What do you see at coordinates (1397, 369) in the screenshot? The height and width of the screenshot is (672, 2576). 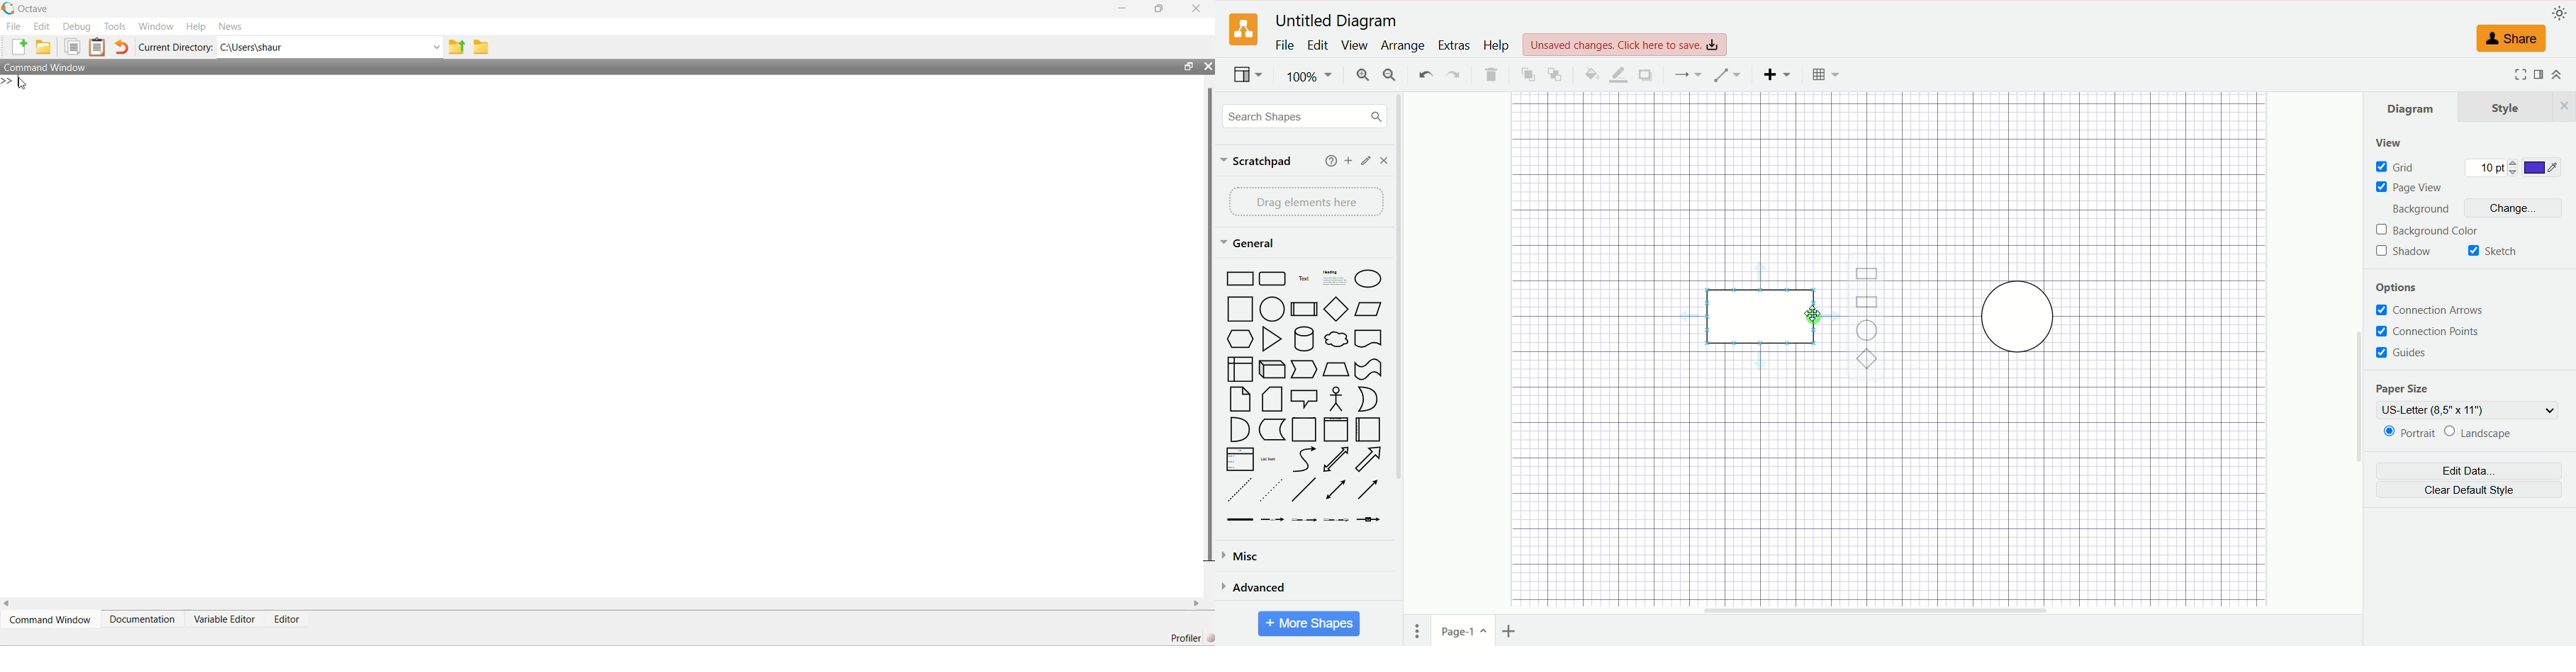 I see `vertical scroll bar` at bounding box center [1397, 369].